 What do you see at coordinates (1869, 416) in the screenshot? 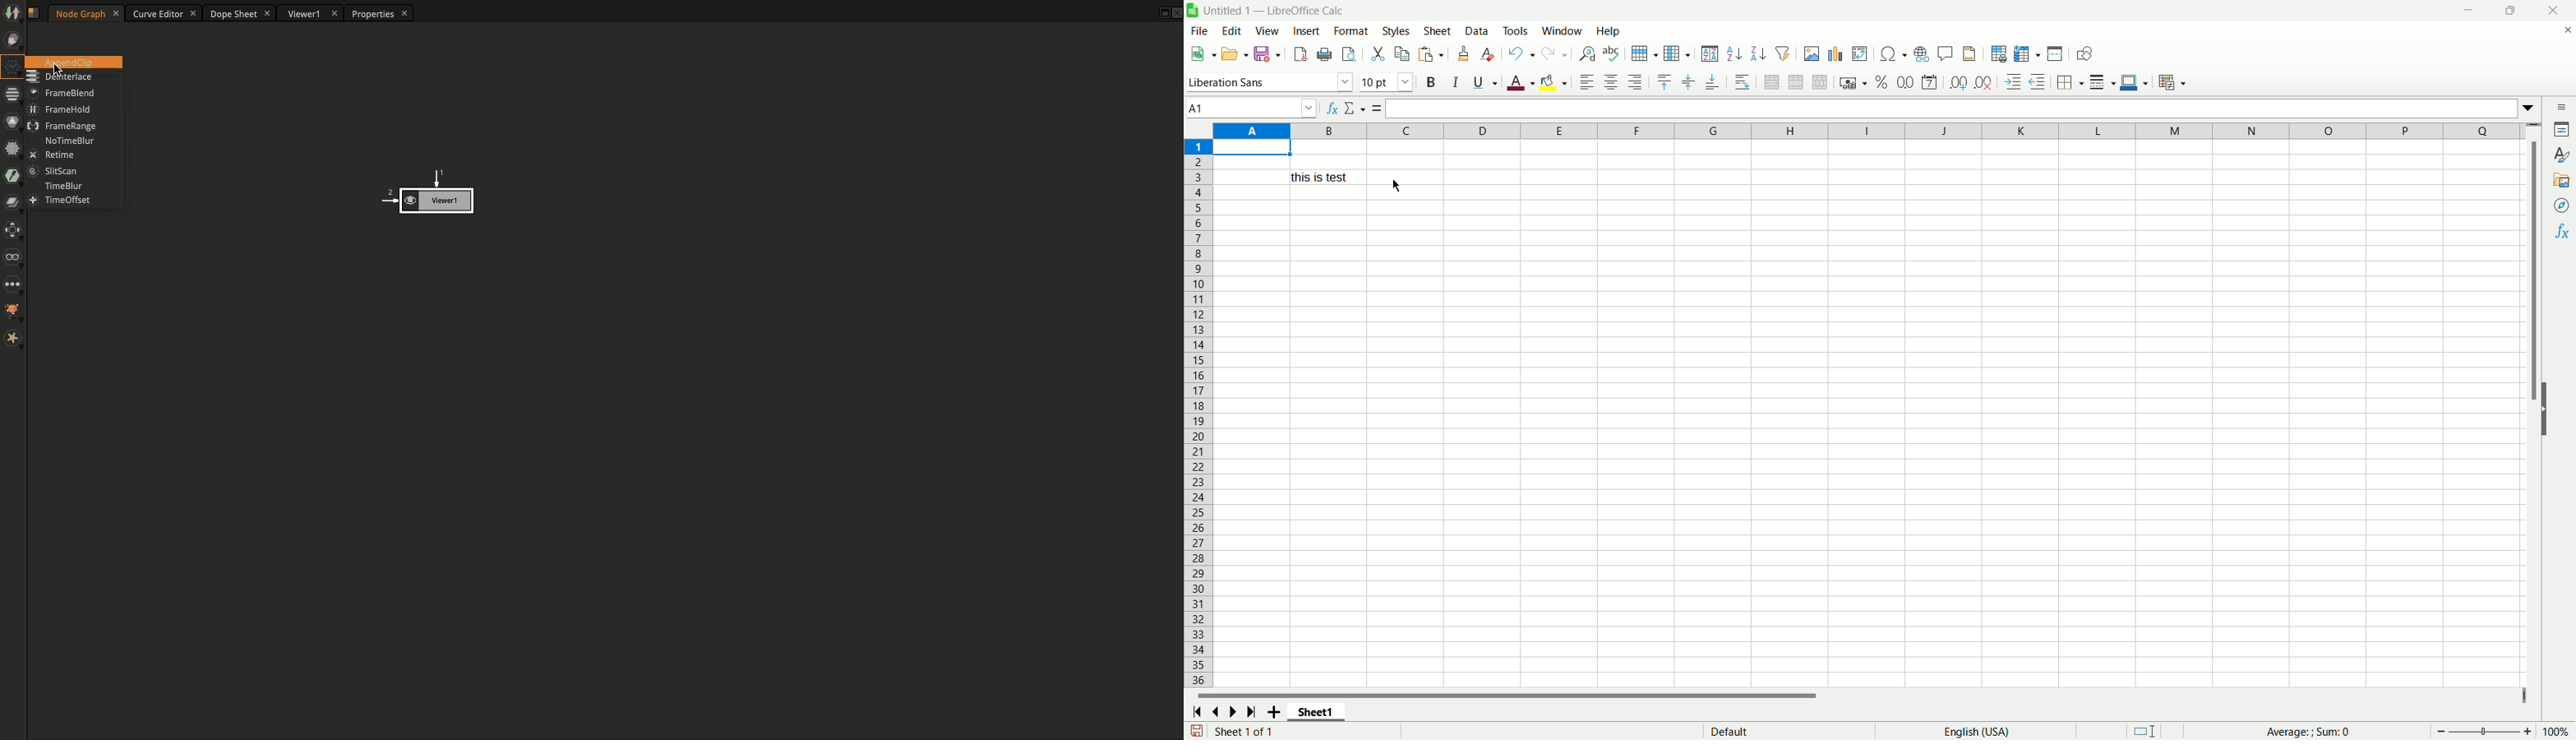
I see `workbook` at bounding box center [1869, 416].